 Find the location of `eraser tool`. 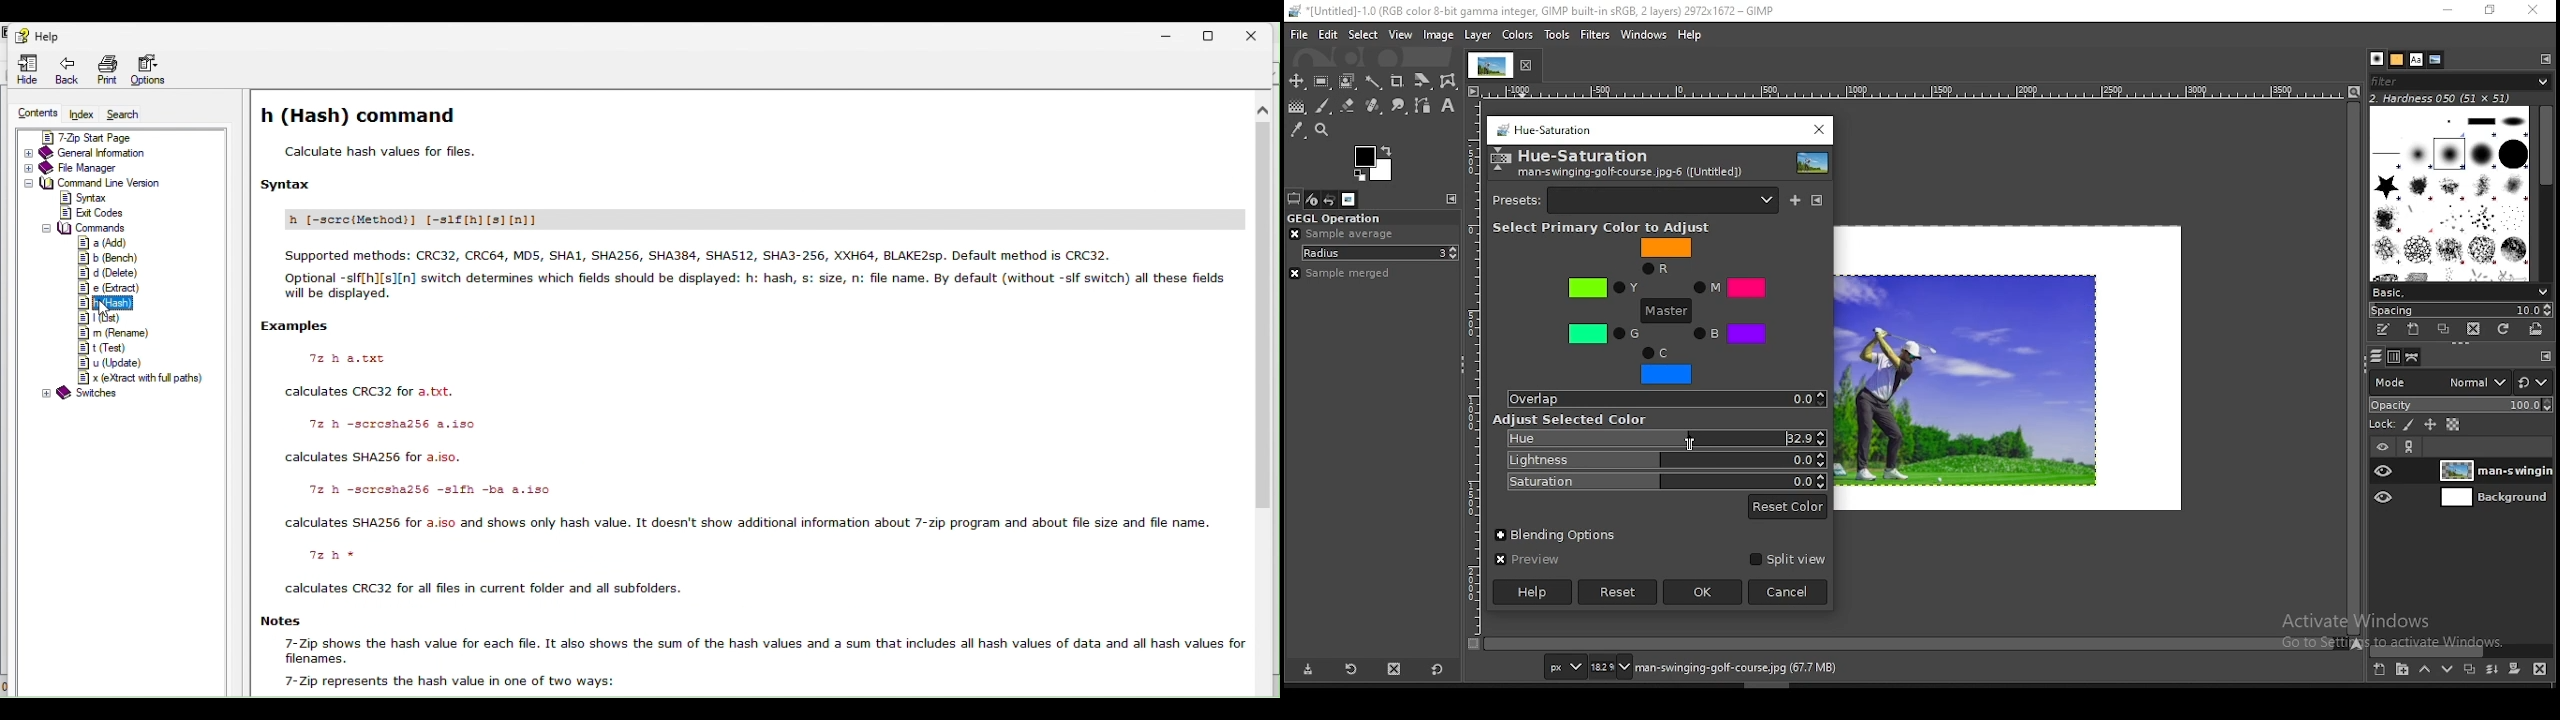

eraser tool is located at coordinates (1348, 106).